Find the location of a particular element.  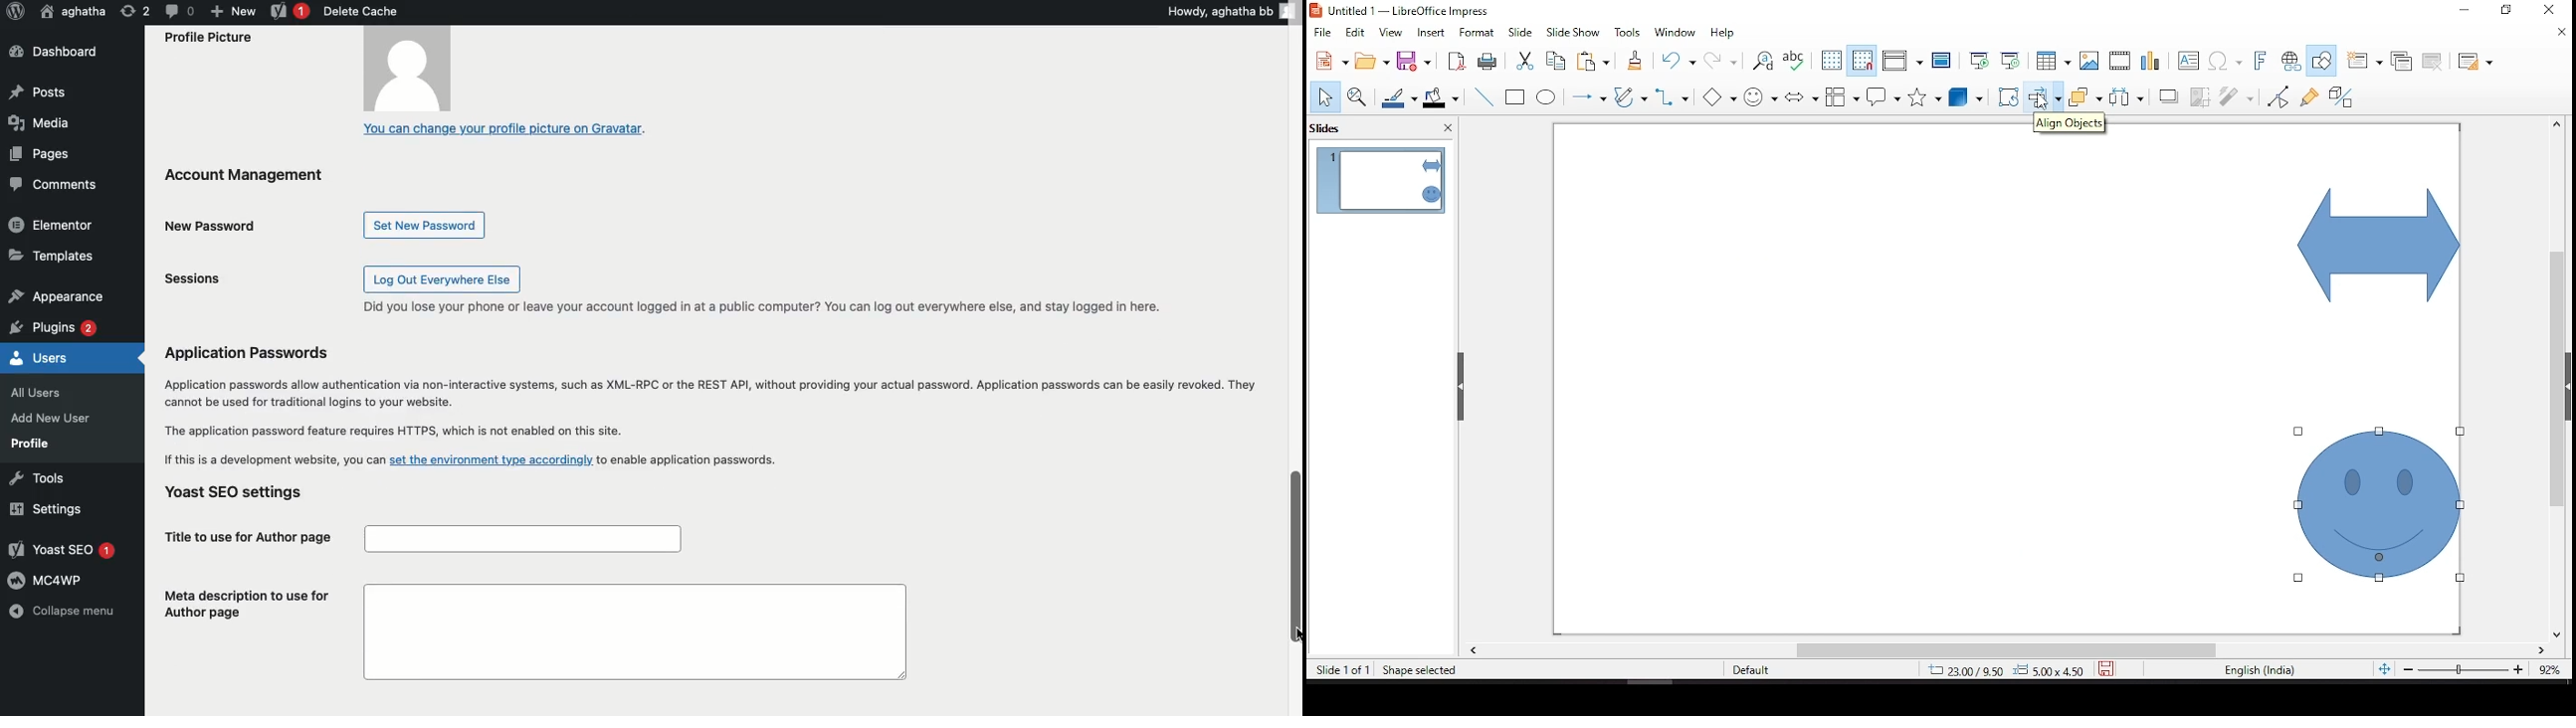

rotate is located at coordinates (2010, 96).